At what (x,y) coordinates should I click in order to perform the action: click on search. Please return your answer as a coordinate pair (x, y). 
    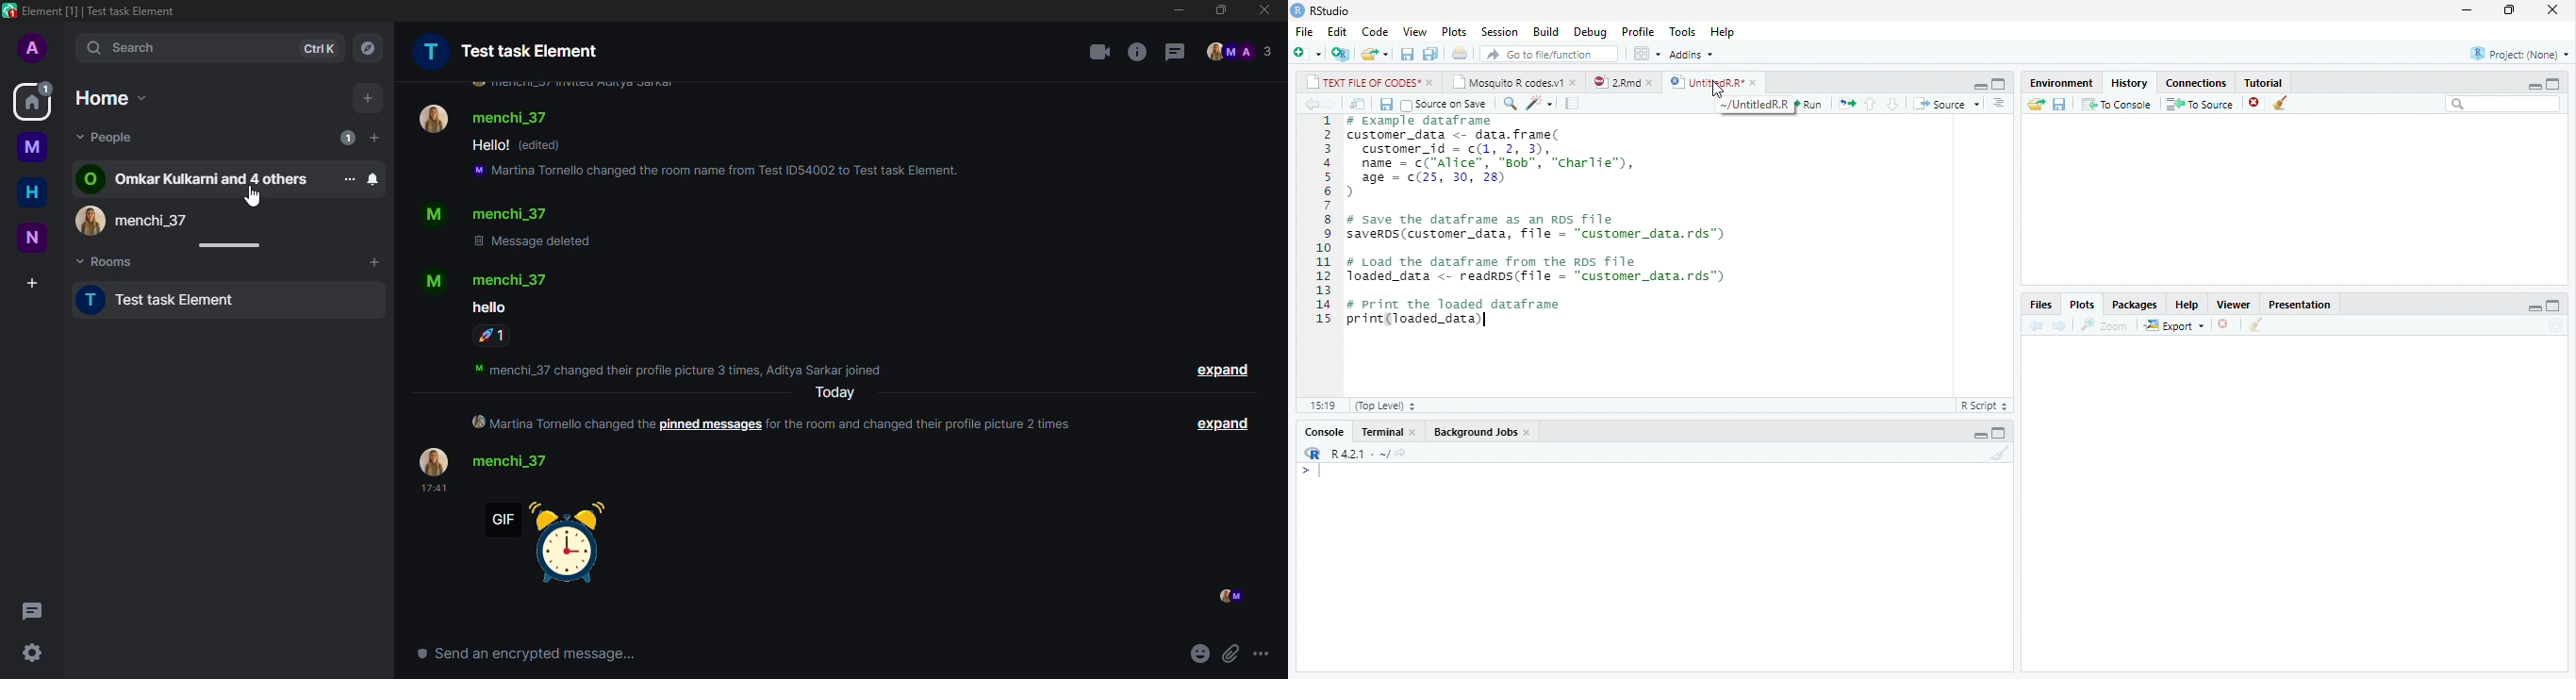
    Looking at the image, I should click on (138, 48).